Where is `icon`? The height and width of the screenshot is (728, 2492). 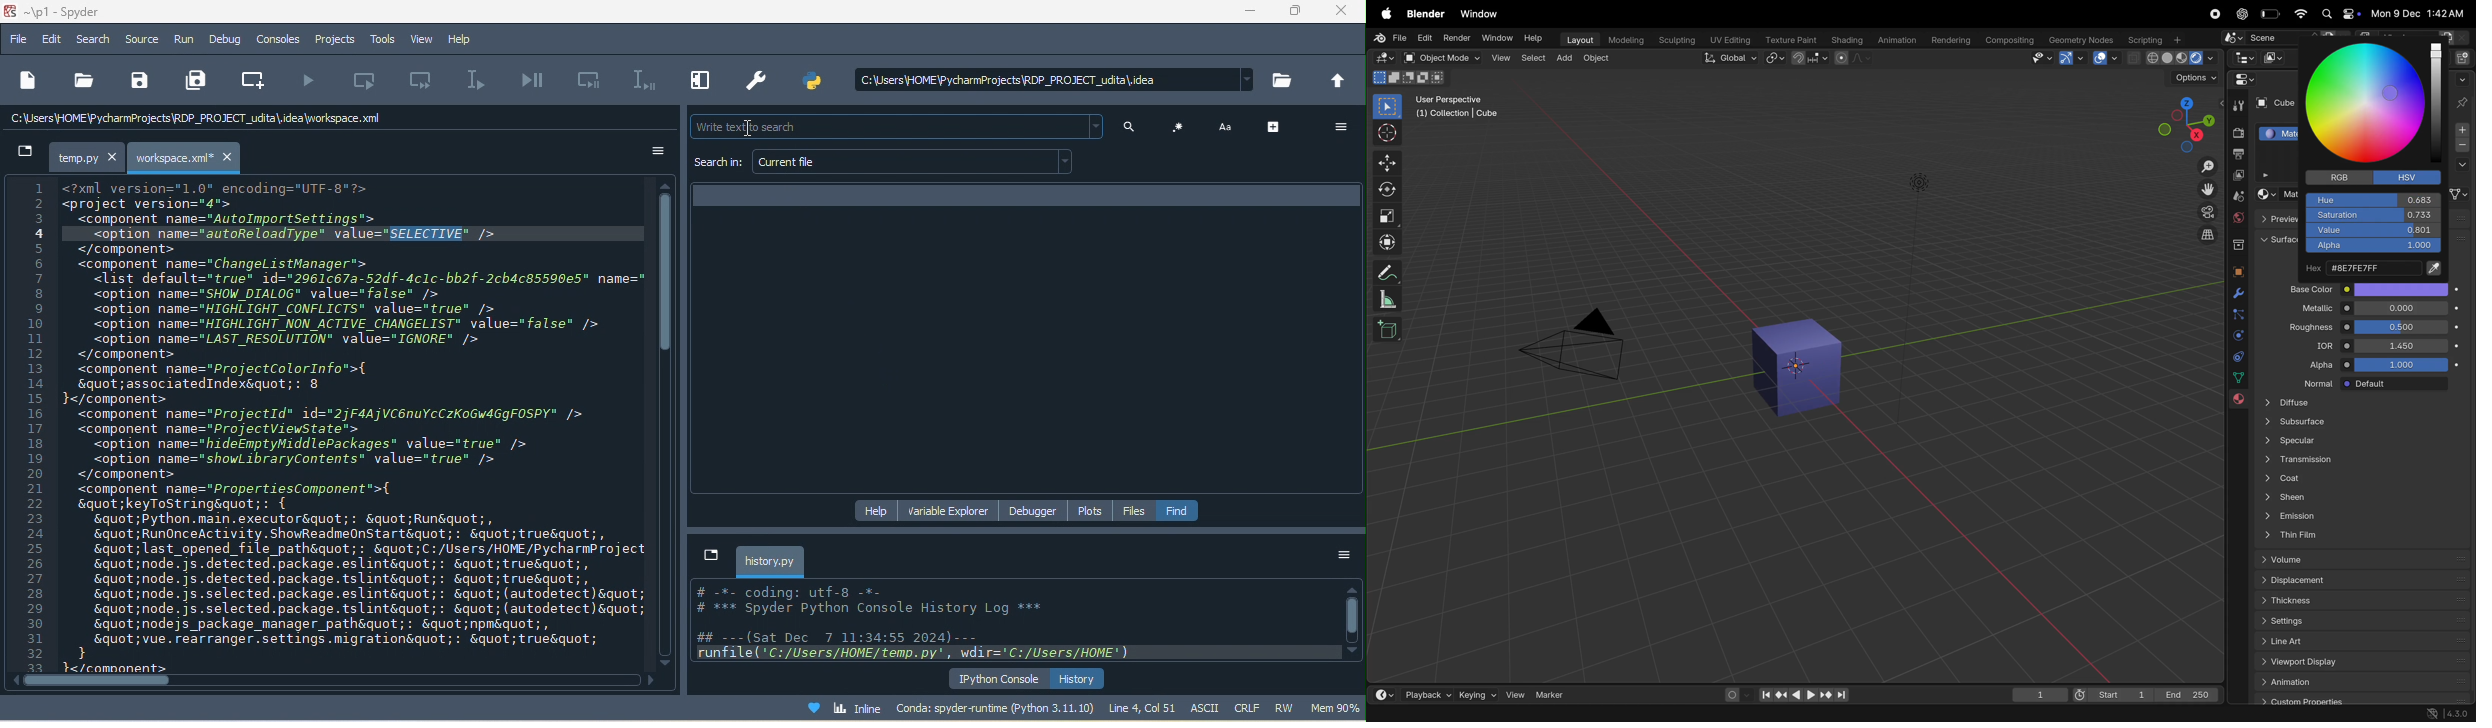
icon is located at coordinates (1179, 127).